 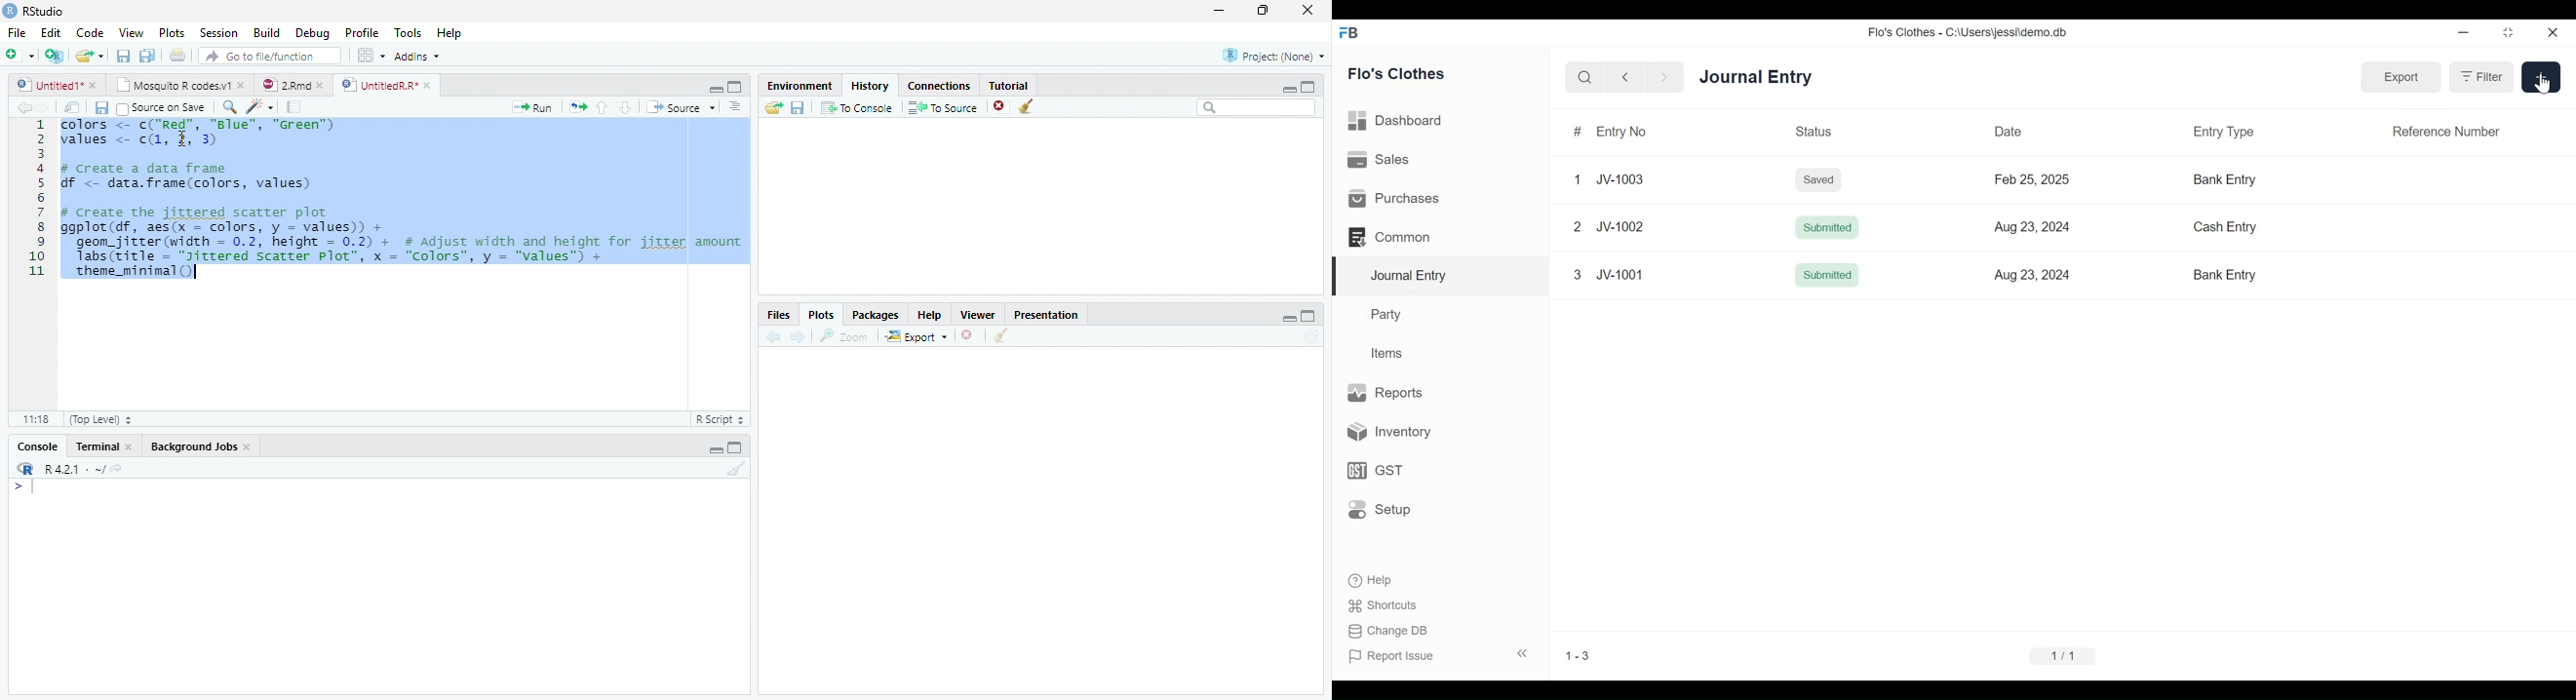 I want to click on Untitled1*, so click(x=49, y=86).